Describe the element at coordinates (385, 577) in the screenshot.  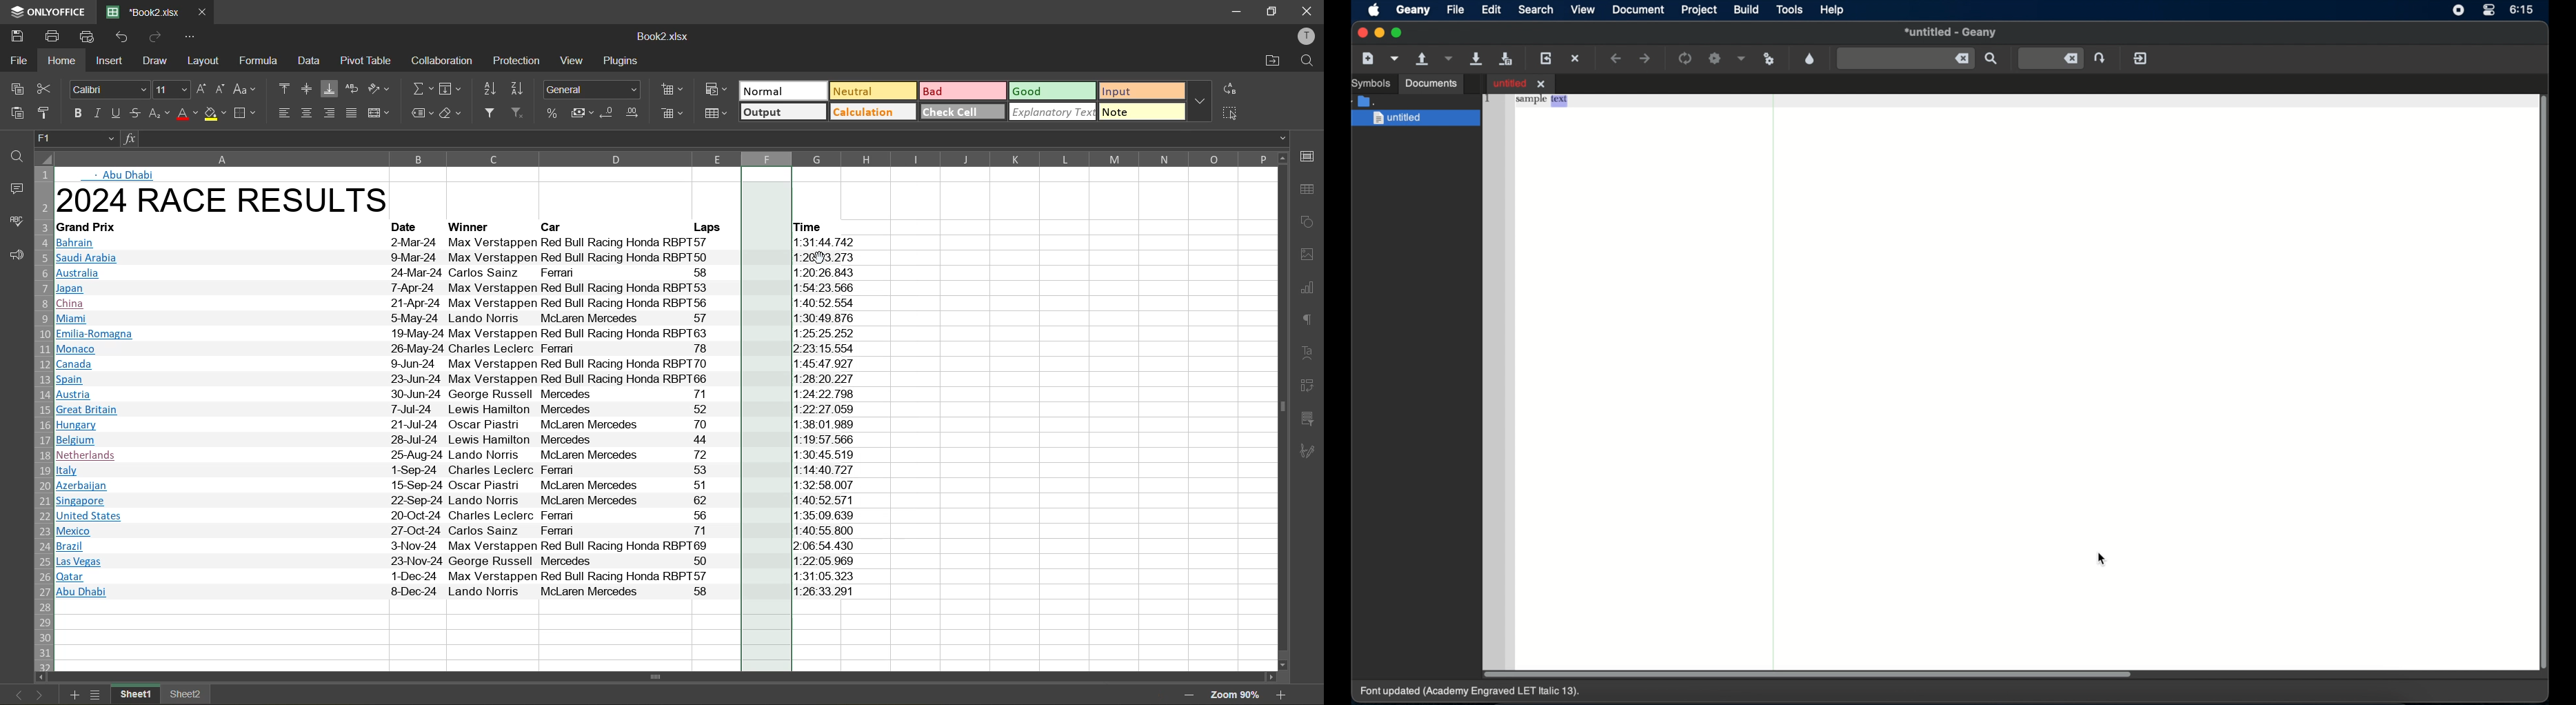
I see `Qatar 1-Dec-24 Max Verstappen Red Bull Racing Honda RBPTS57 1:31:05.323` at that location.